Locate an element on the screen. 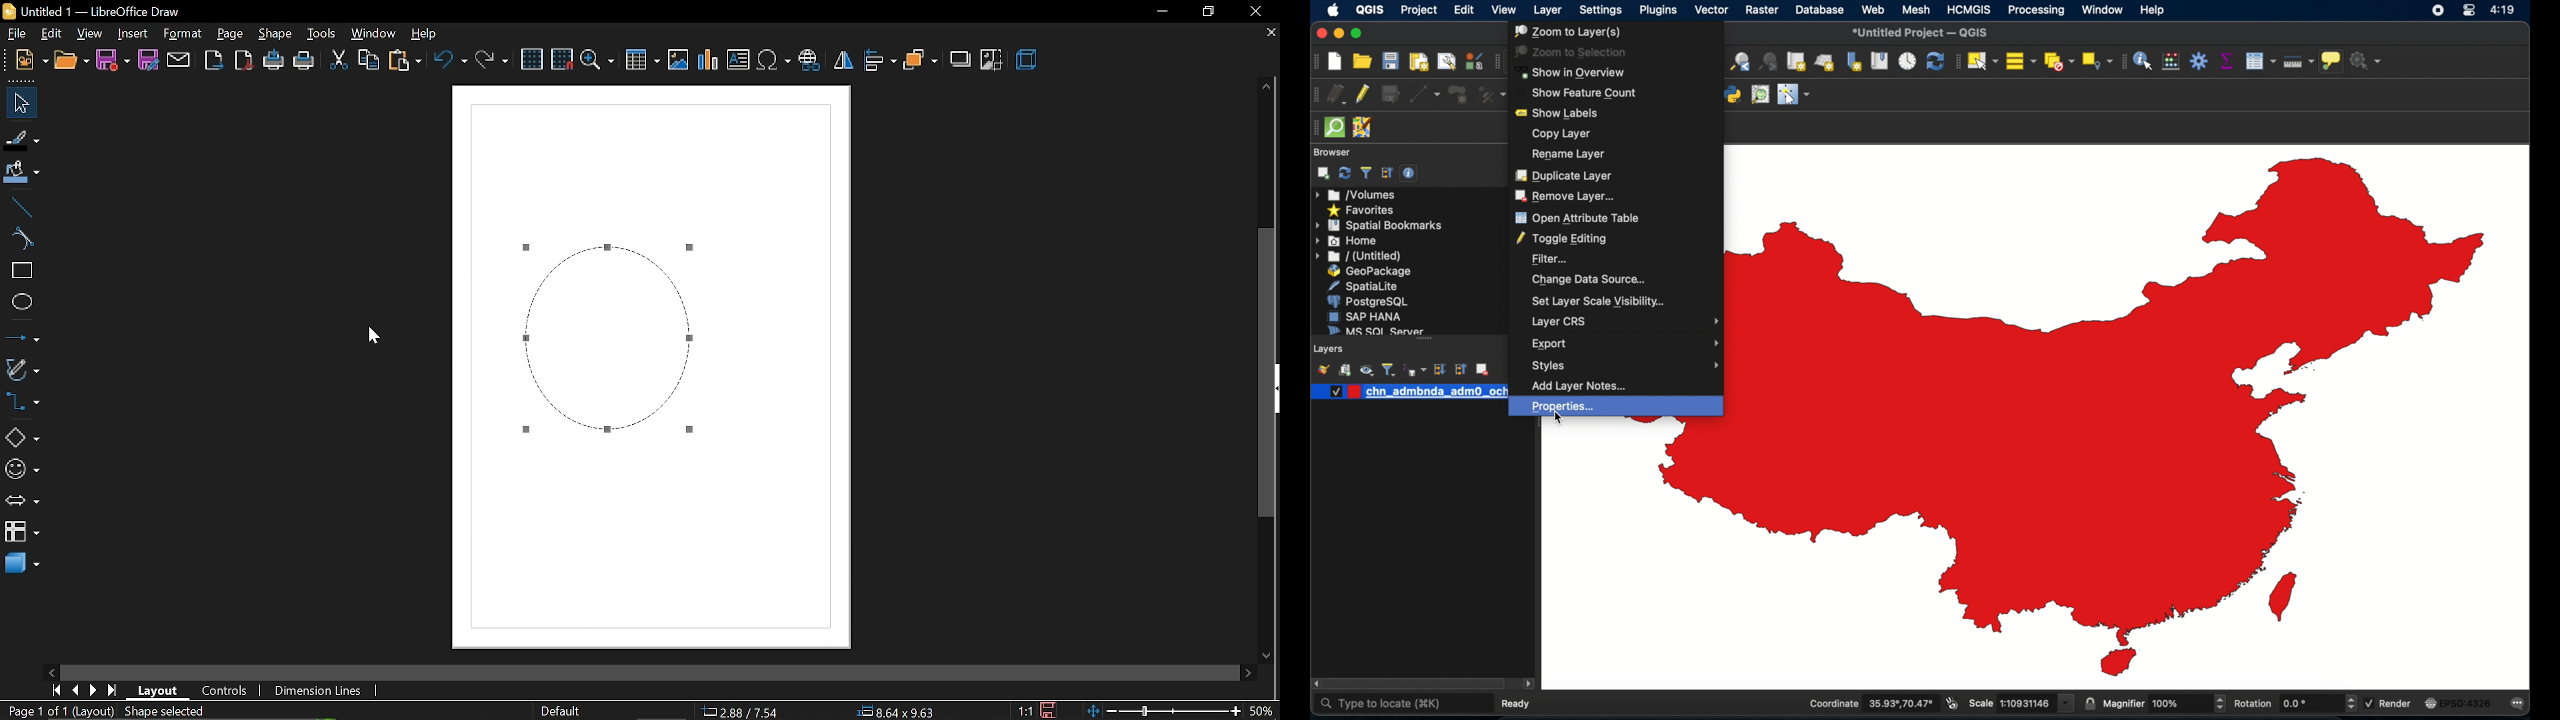 The width and height of the screenshot is (2576, 728). filter legen is located at coordinates (1389, 369).